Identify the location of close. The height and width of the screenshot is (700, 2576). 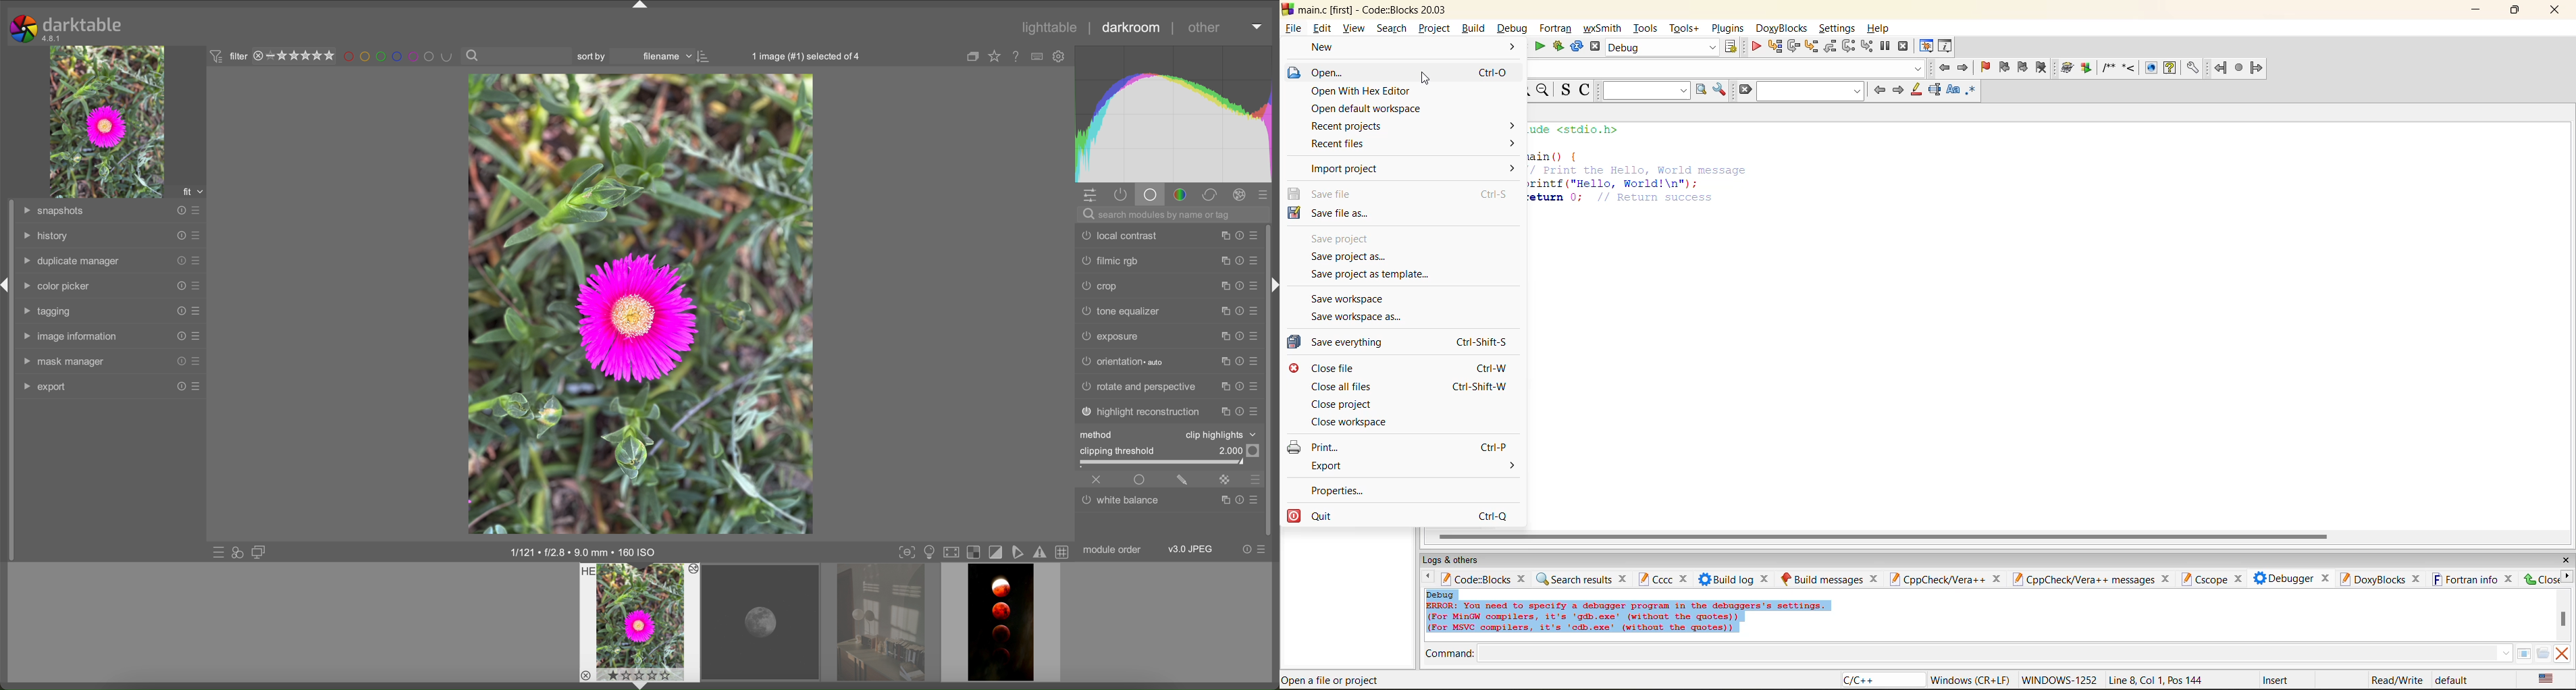
(2237, 579).